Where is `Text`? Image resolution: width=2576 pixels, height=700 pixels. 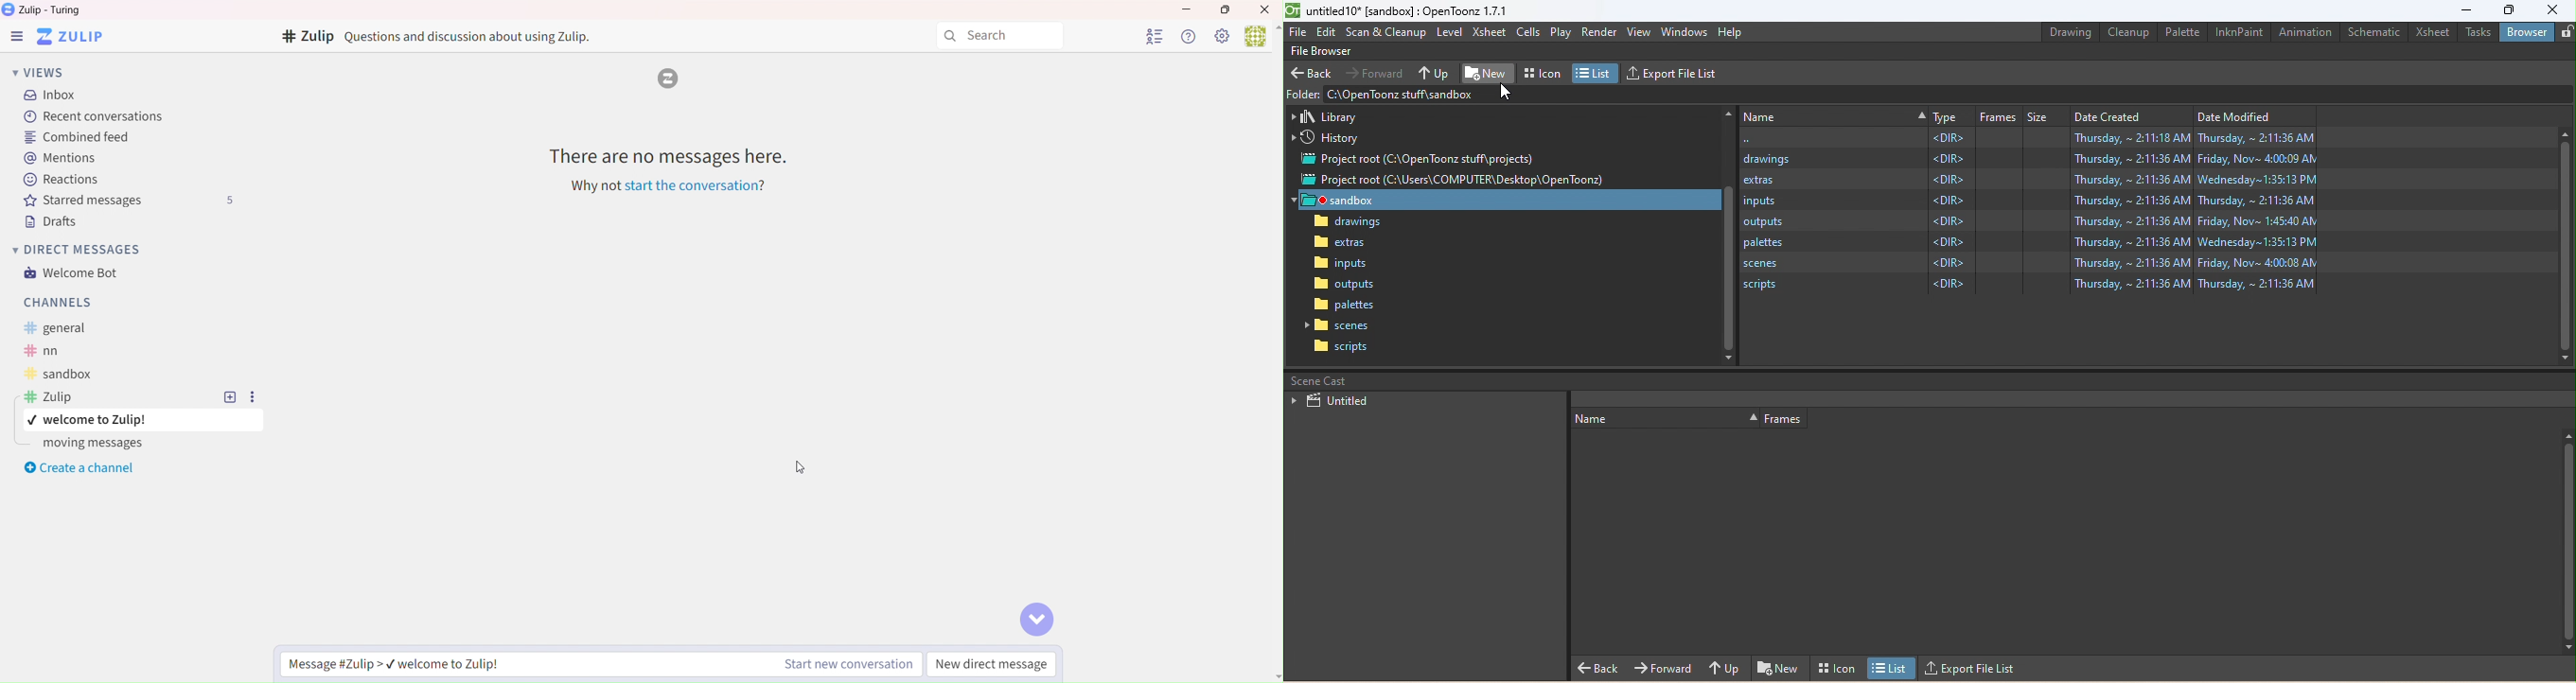
Text is located at coordinates (58, 375).